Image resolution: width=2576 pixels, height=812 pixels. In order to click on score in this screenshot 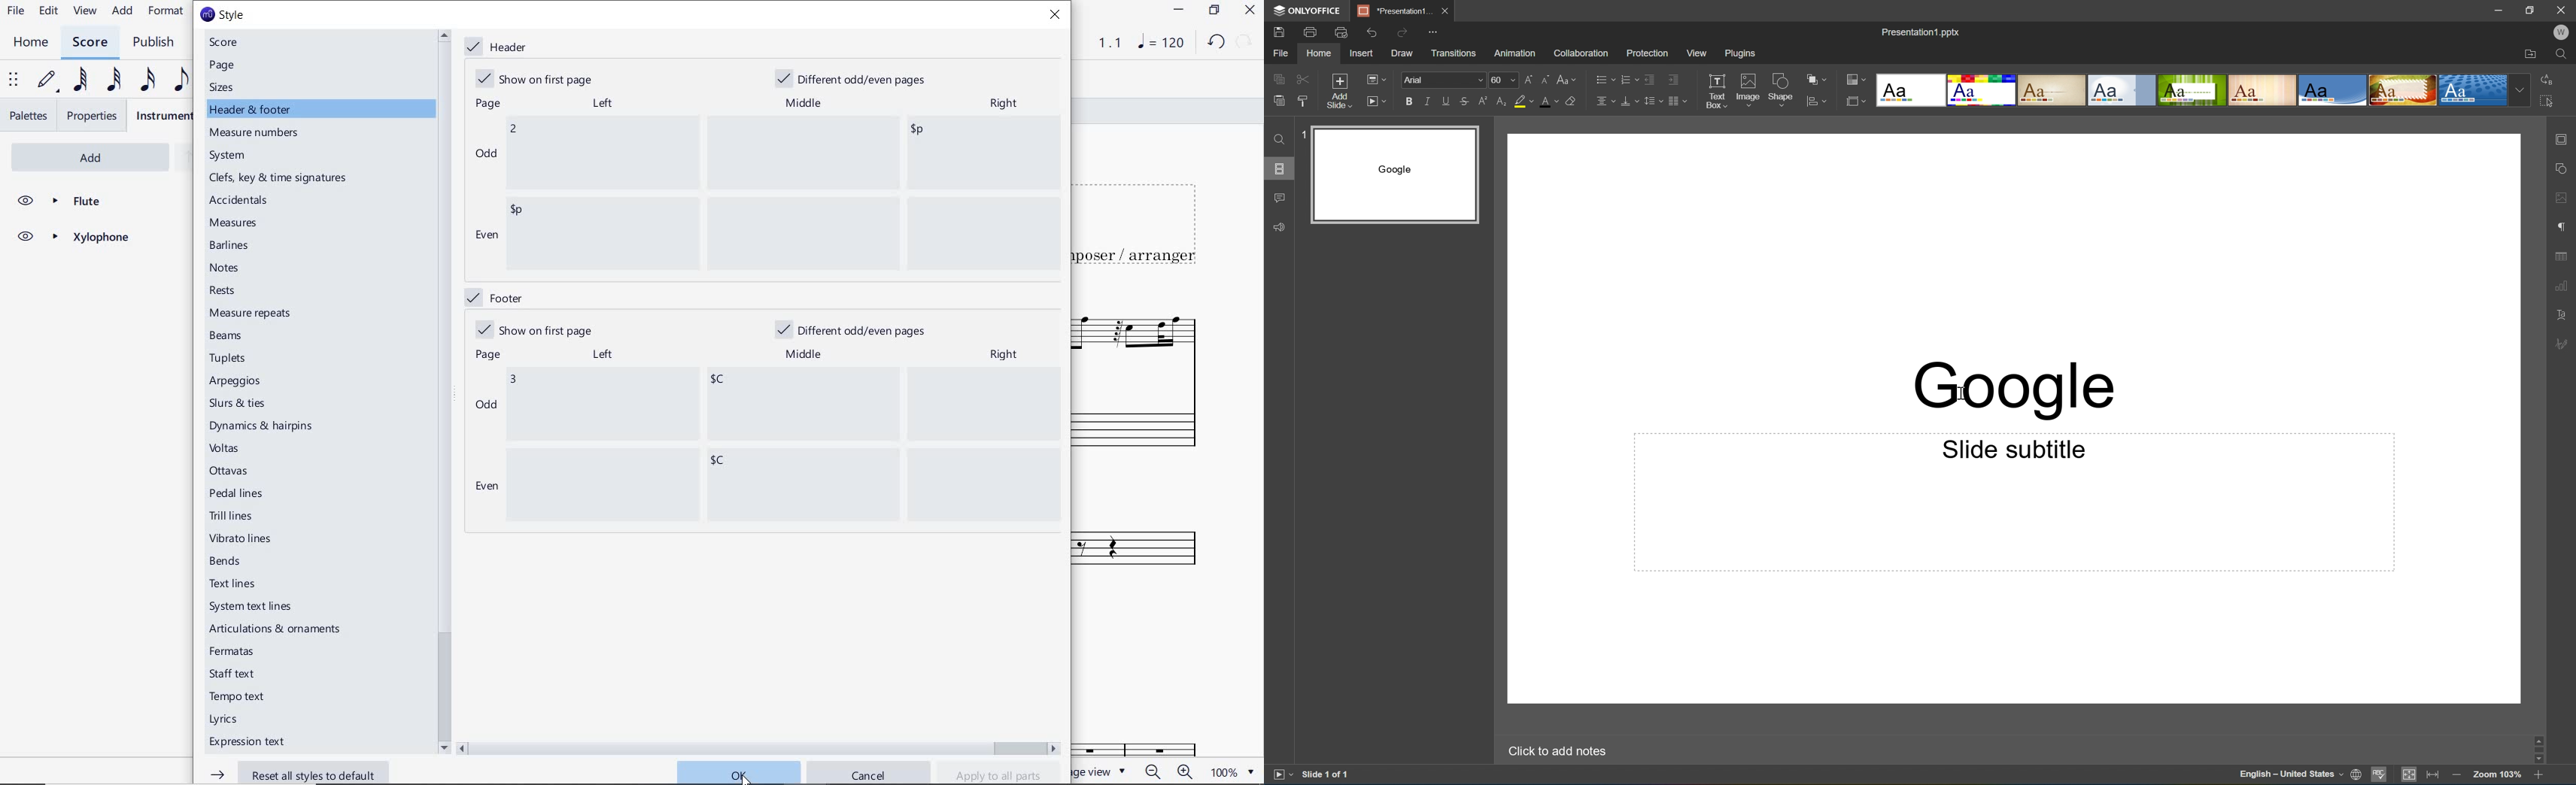, I will do `click(229, 42)`.